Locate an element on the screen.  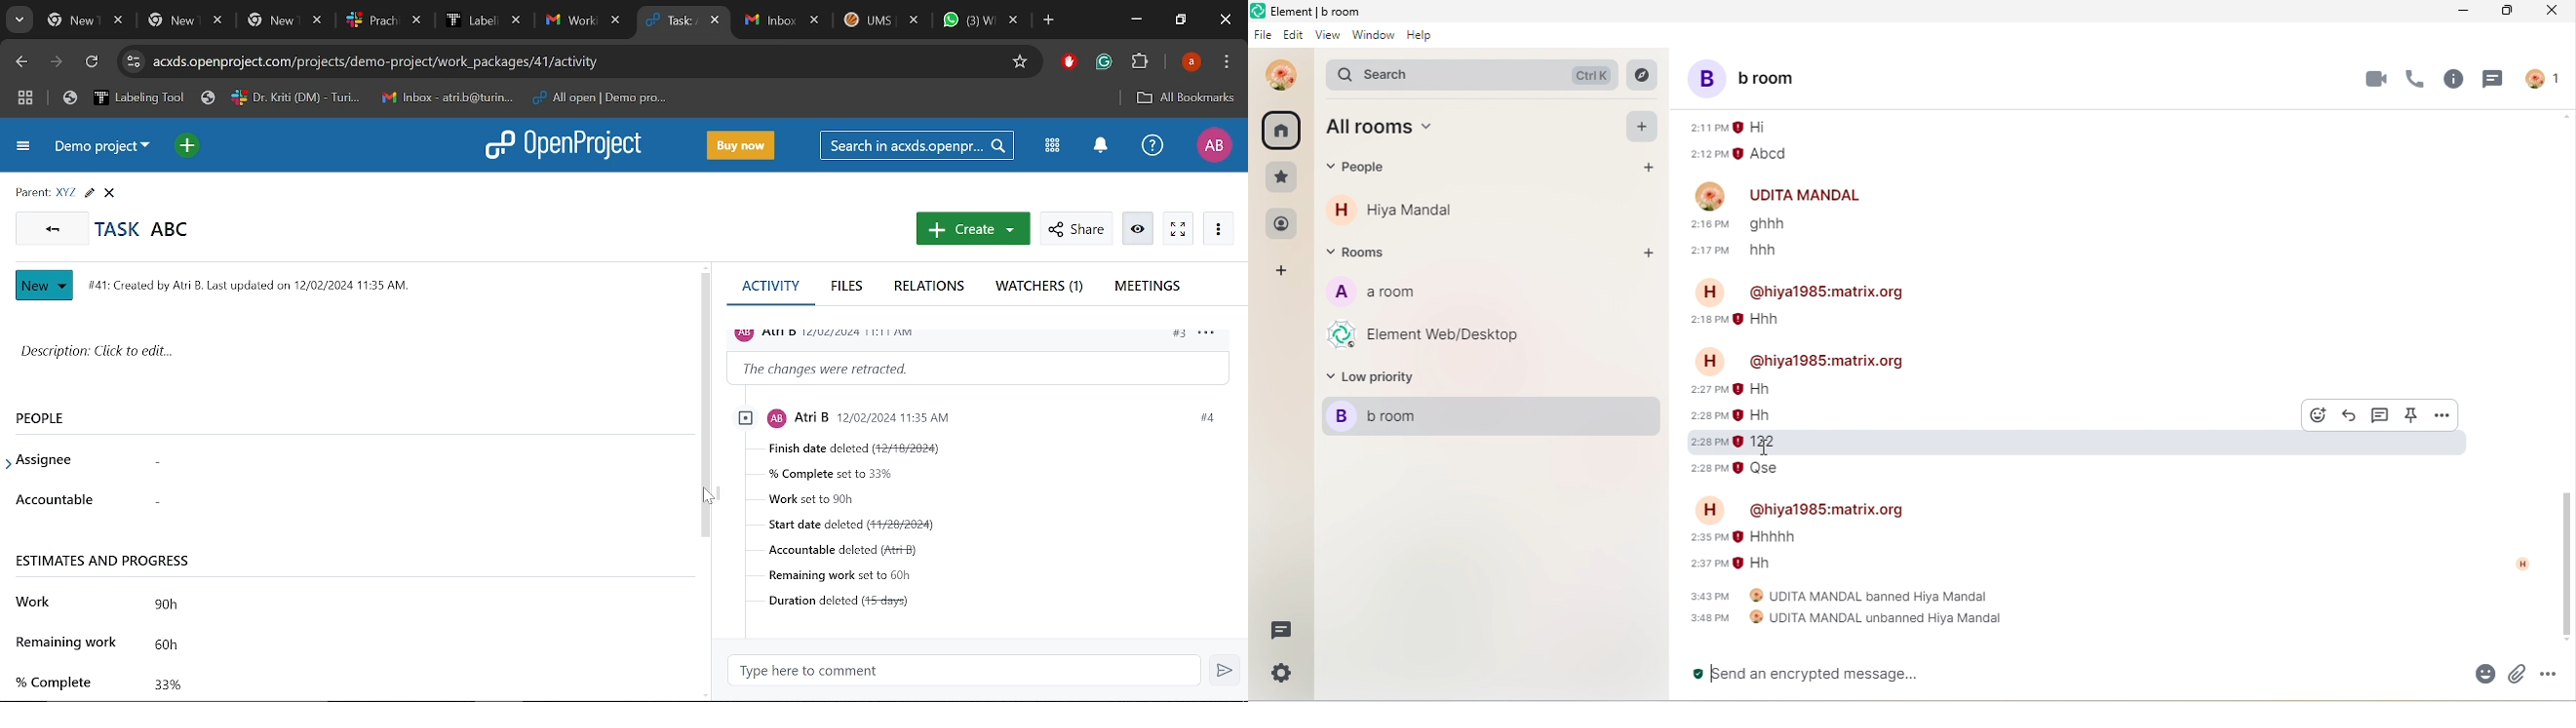
favourite is located at coordinates (1282, 177).